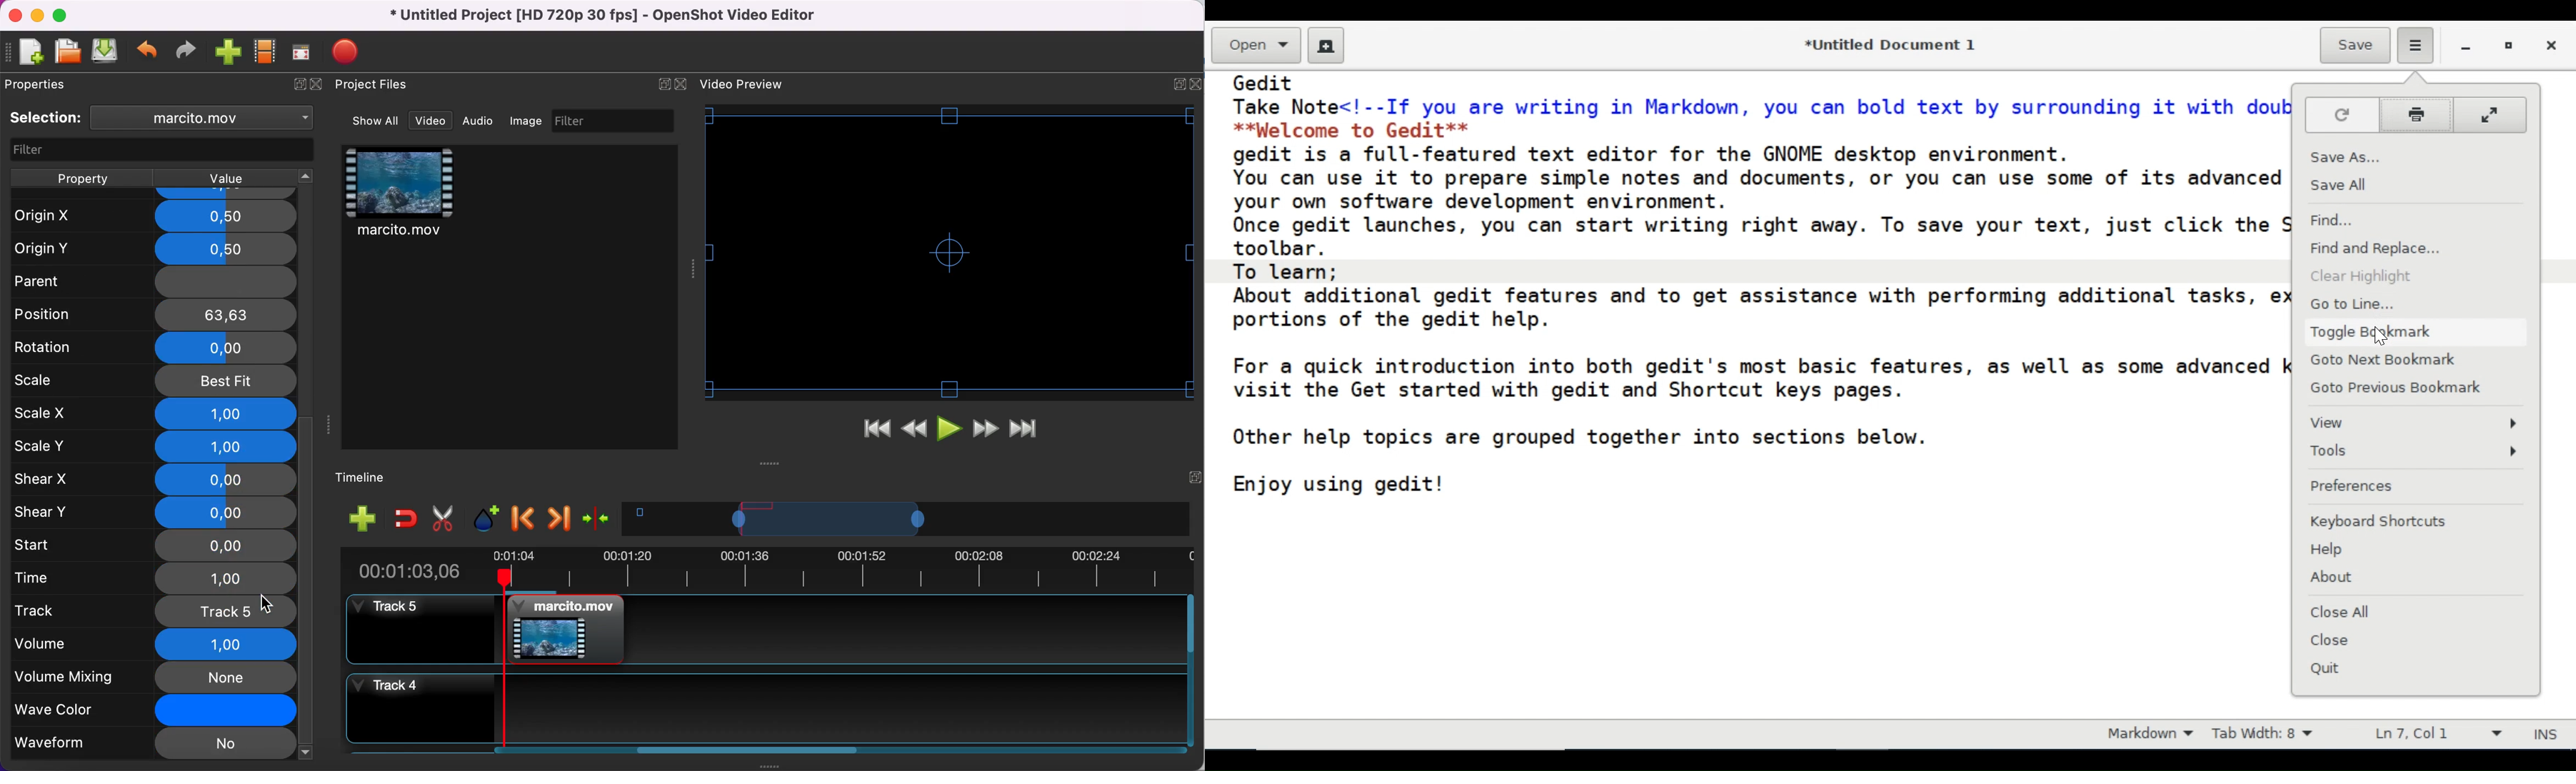 The image size is (2576, 784). Describe the element at coordinates (478, 120) in the screenshot. I see `audio` at that location.